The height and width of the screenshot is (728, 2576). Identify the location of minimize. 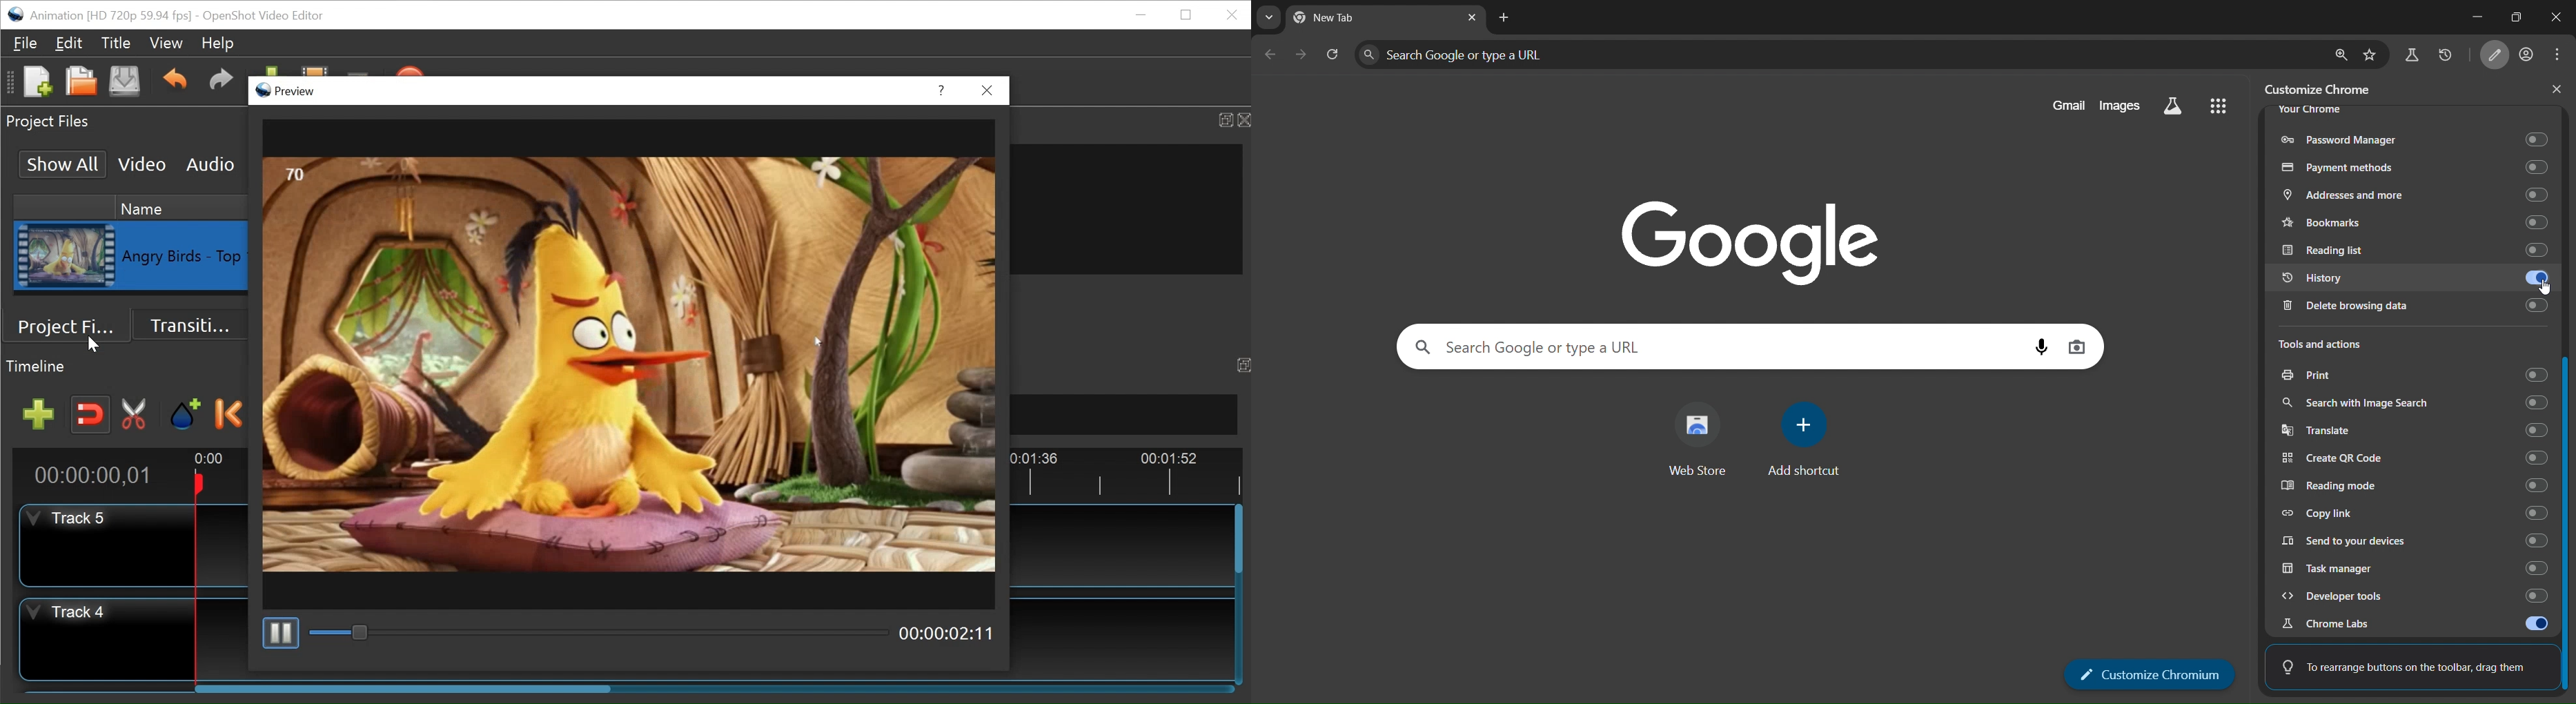
(1141, 14).